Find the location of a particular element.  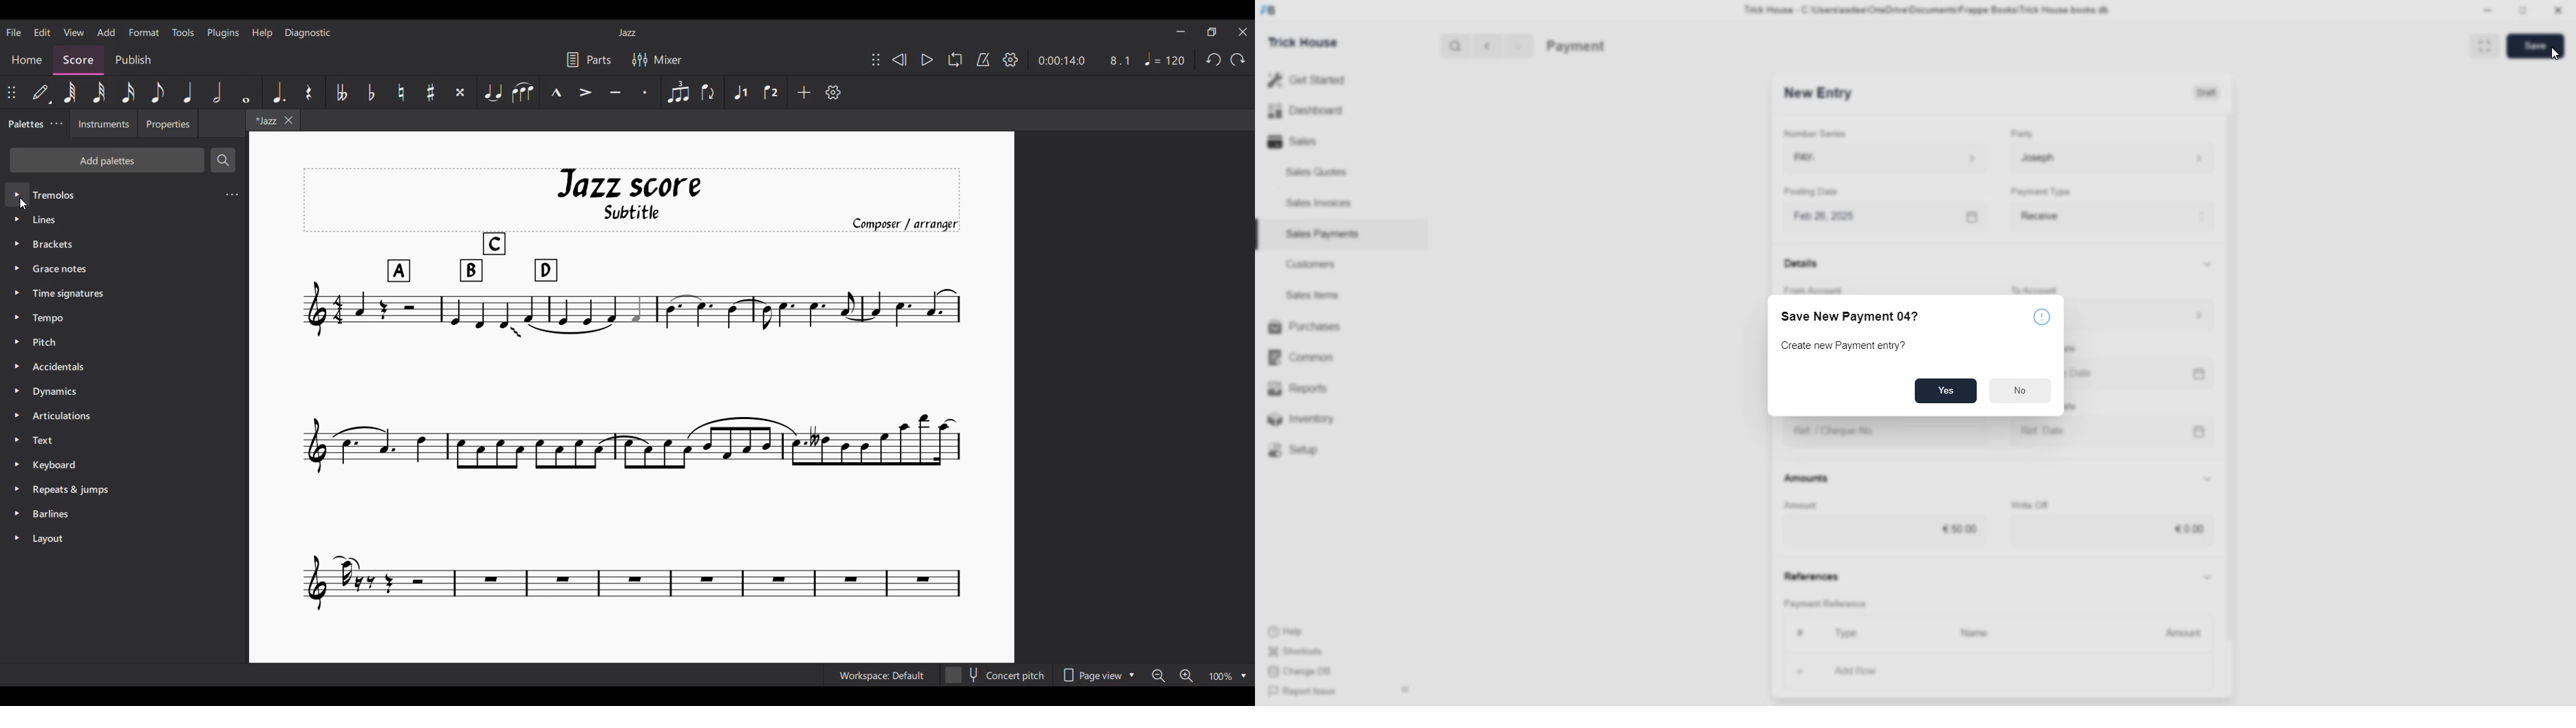

Hide sidebar is located at coordinates (1405, 689).